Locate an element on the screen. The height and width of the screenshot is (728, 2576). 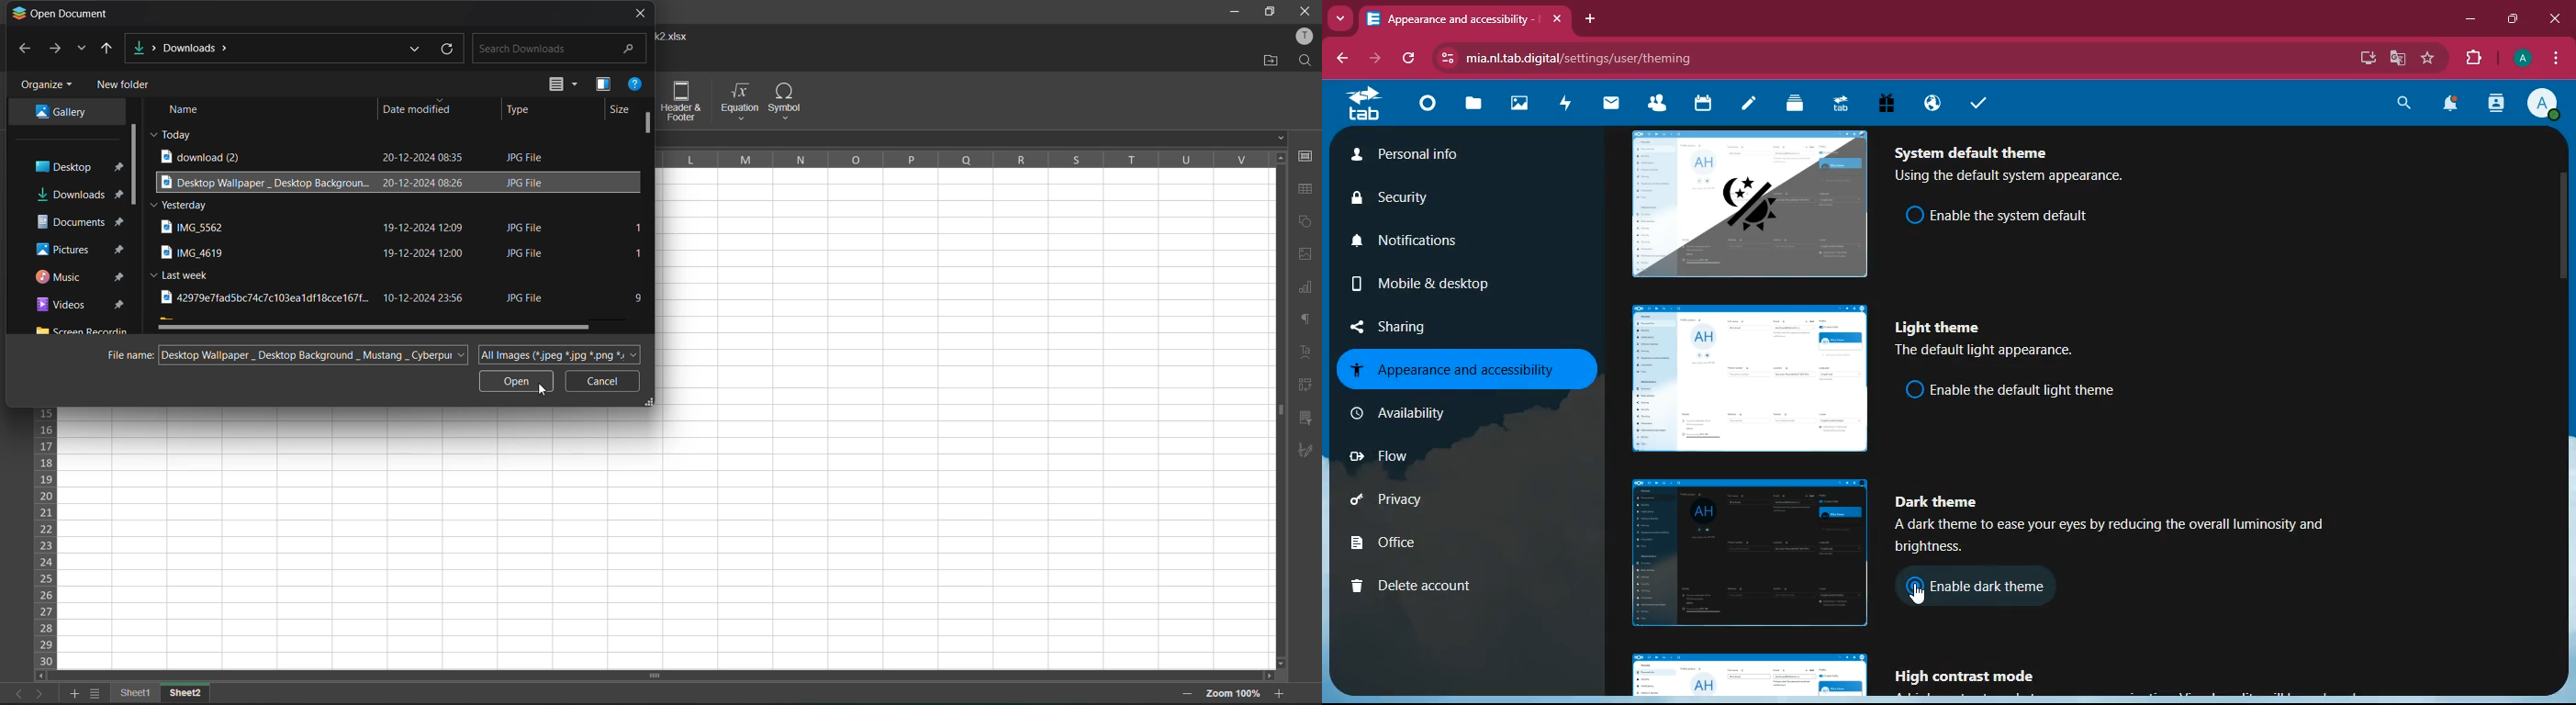
scroll bar is located at coordinates (2567, 319).